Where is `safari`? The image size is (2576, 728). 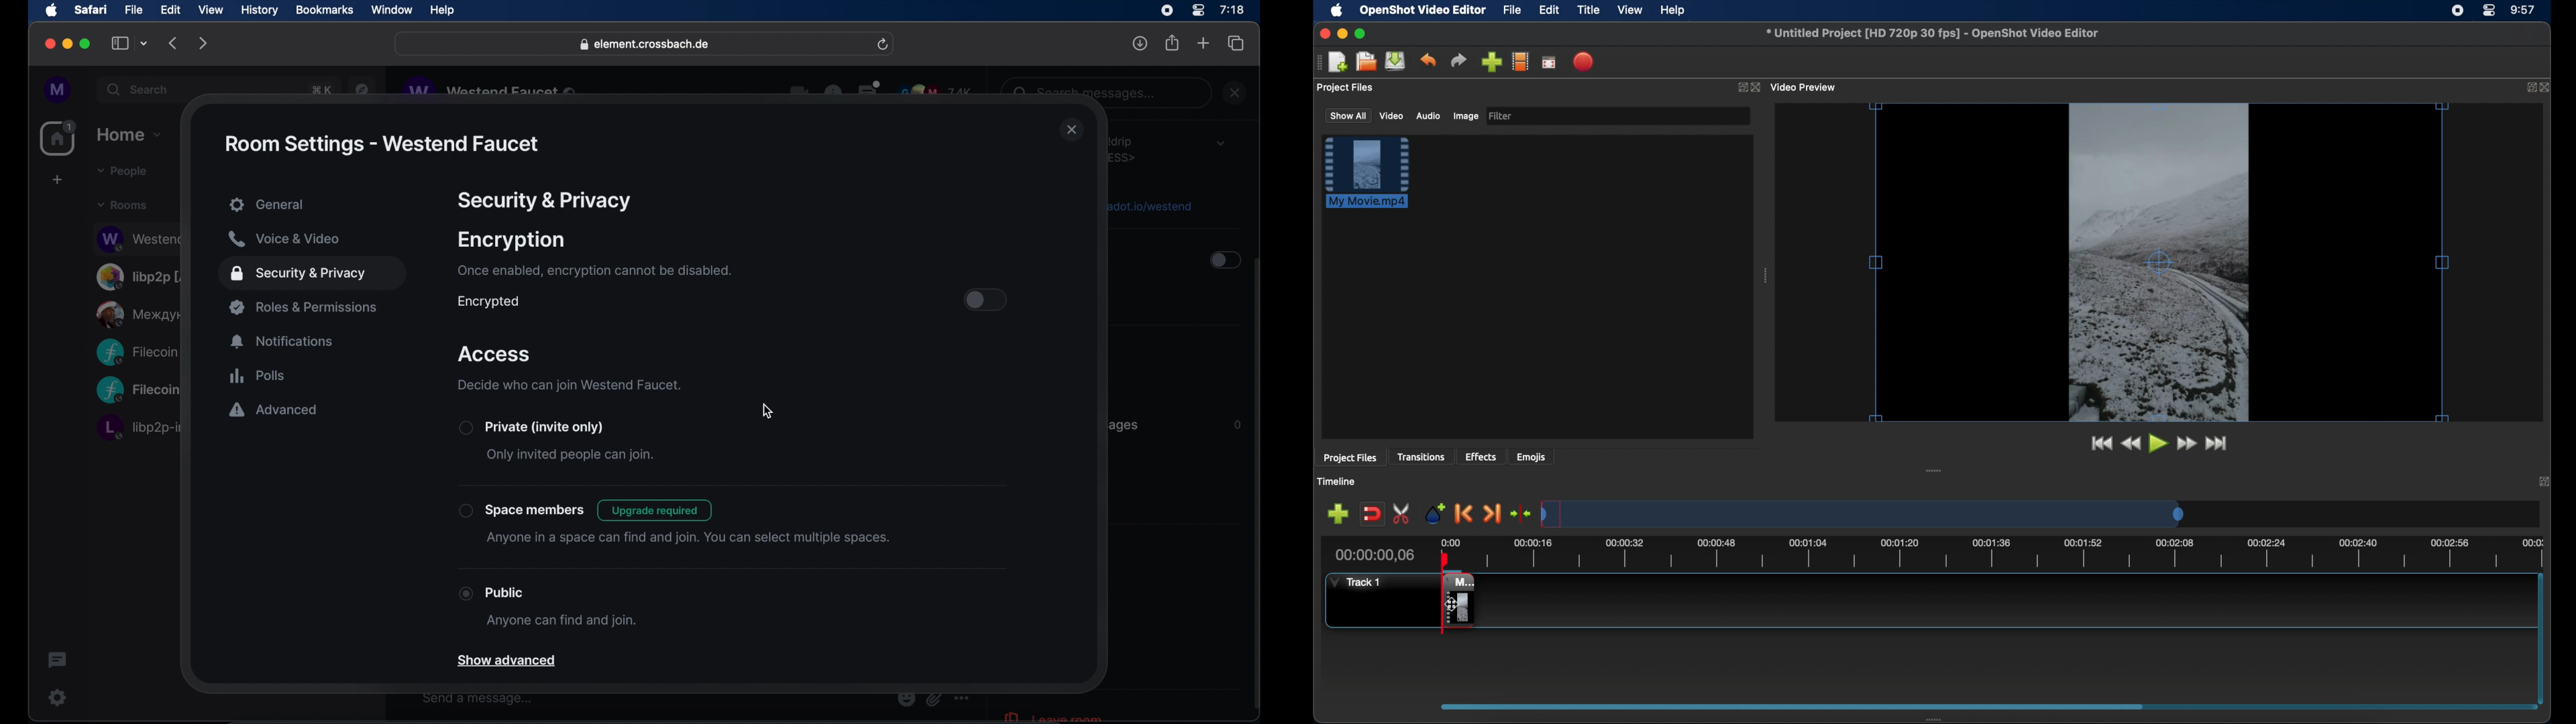 safari is located at coordinates (90, 9).